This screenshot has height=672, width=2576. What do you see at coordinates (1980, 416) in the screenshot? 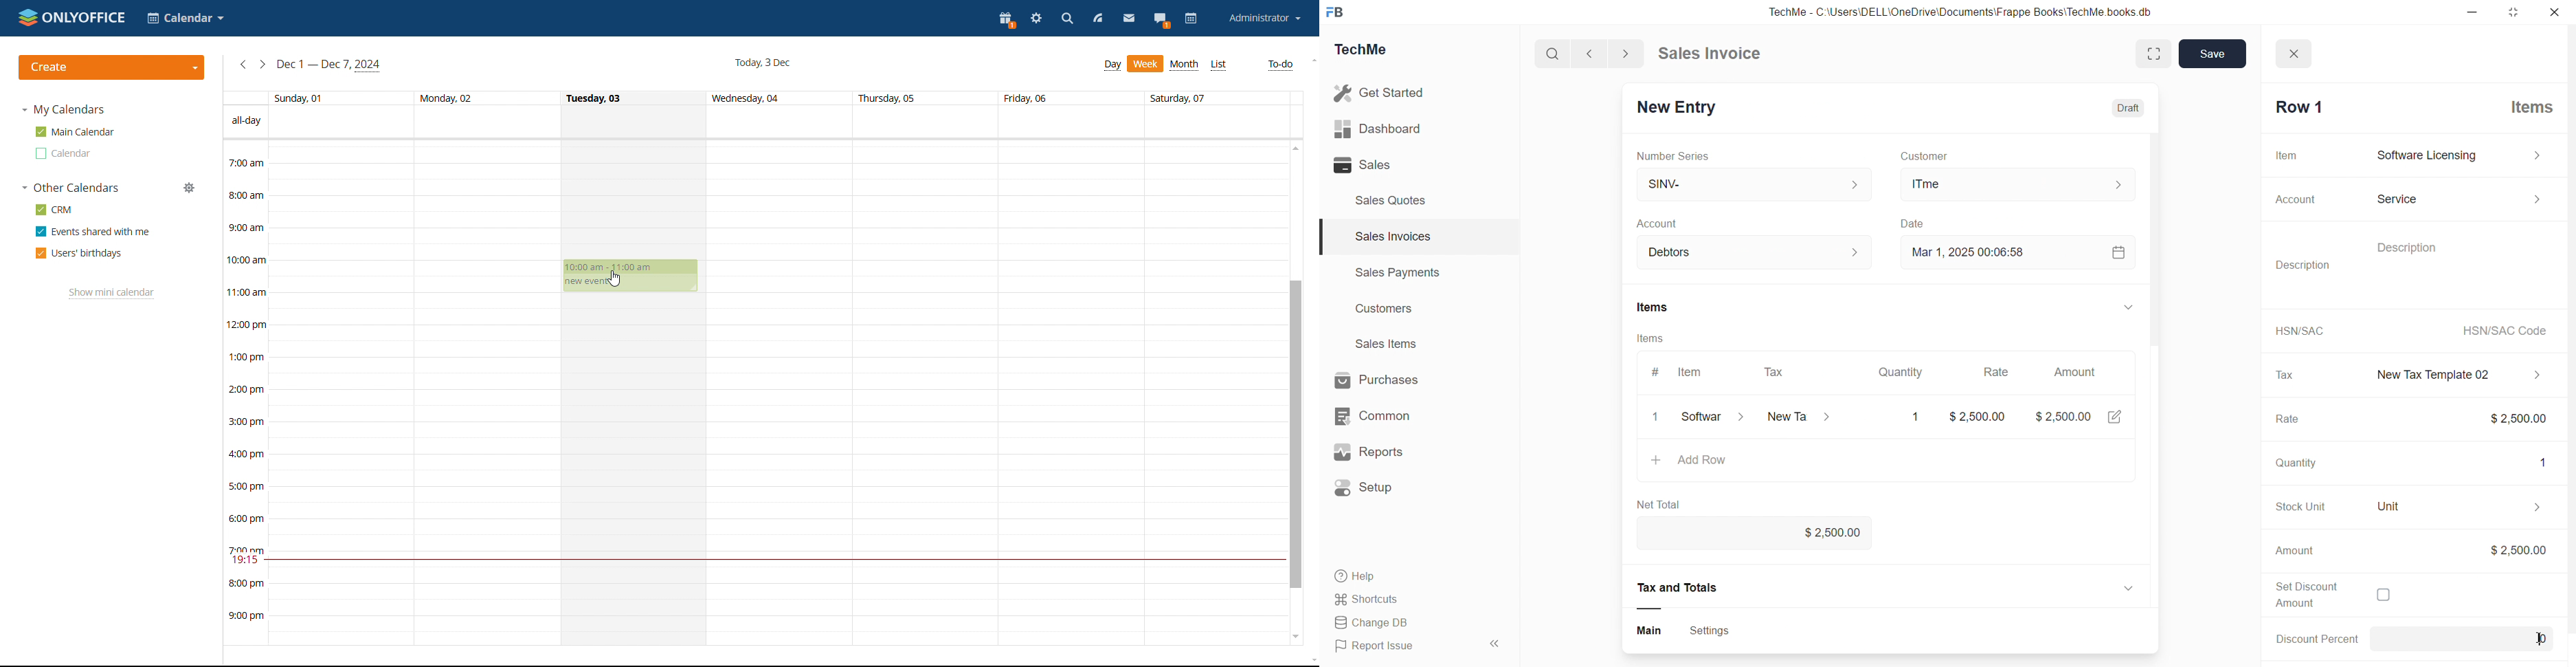
I see `$2,500.00` at bounding box center [1980, 416].